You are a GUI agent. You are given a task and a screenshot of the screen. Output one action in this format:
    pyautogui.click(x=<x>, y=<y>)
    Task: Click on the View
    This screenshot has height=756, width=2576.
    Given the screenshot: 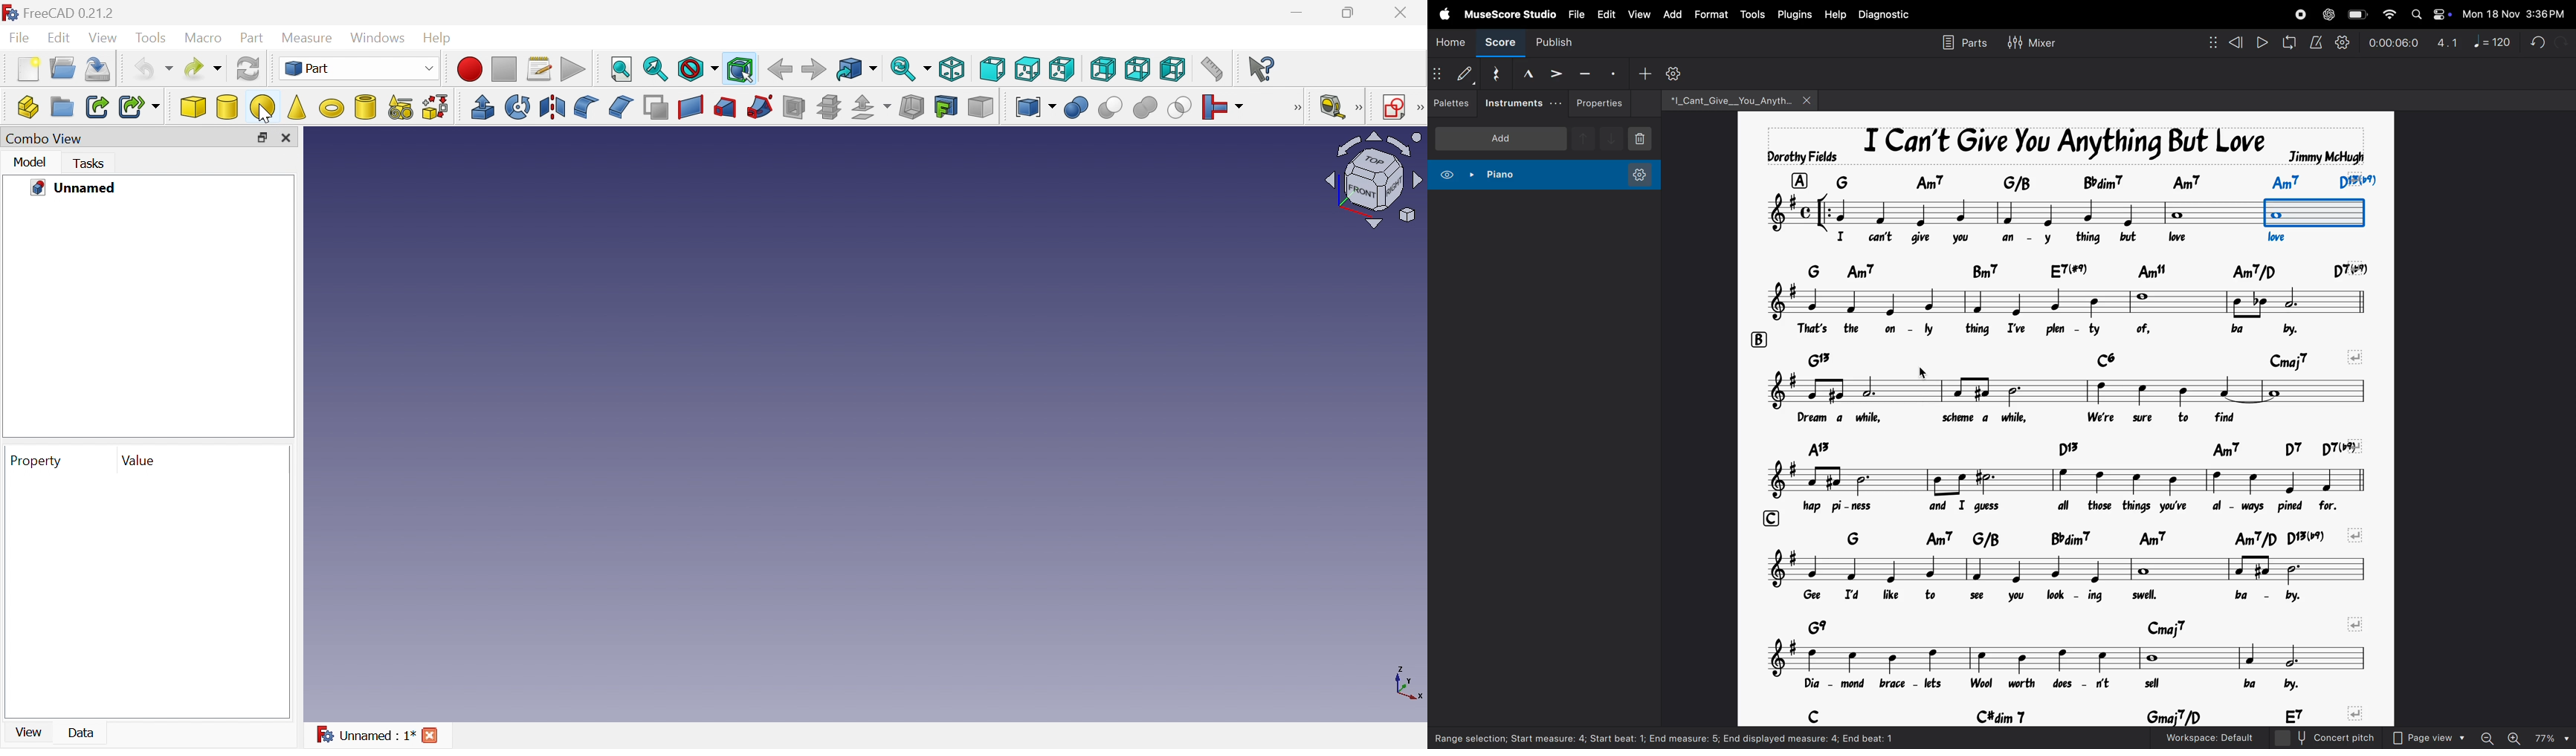 What is the action you would take?
    pyautogui.click(x=29, y=731)
    